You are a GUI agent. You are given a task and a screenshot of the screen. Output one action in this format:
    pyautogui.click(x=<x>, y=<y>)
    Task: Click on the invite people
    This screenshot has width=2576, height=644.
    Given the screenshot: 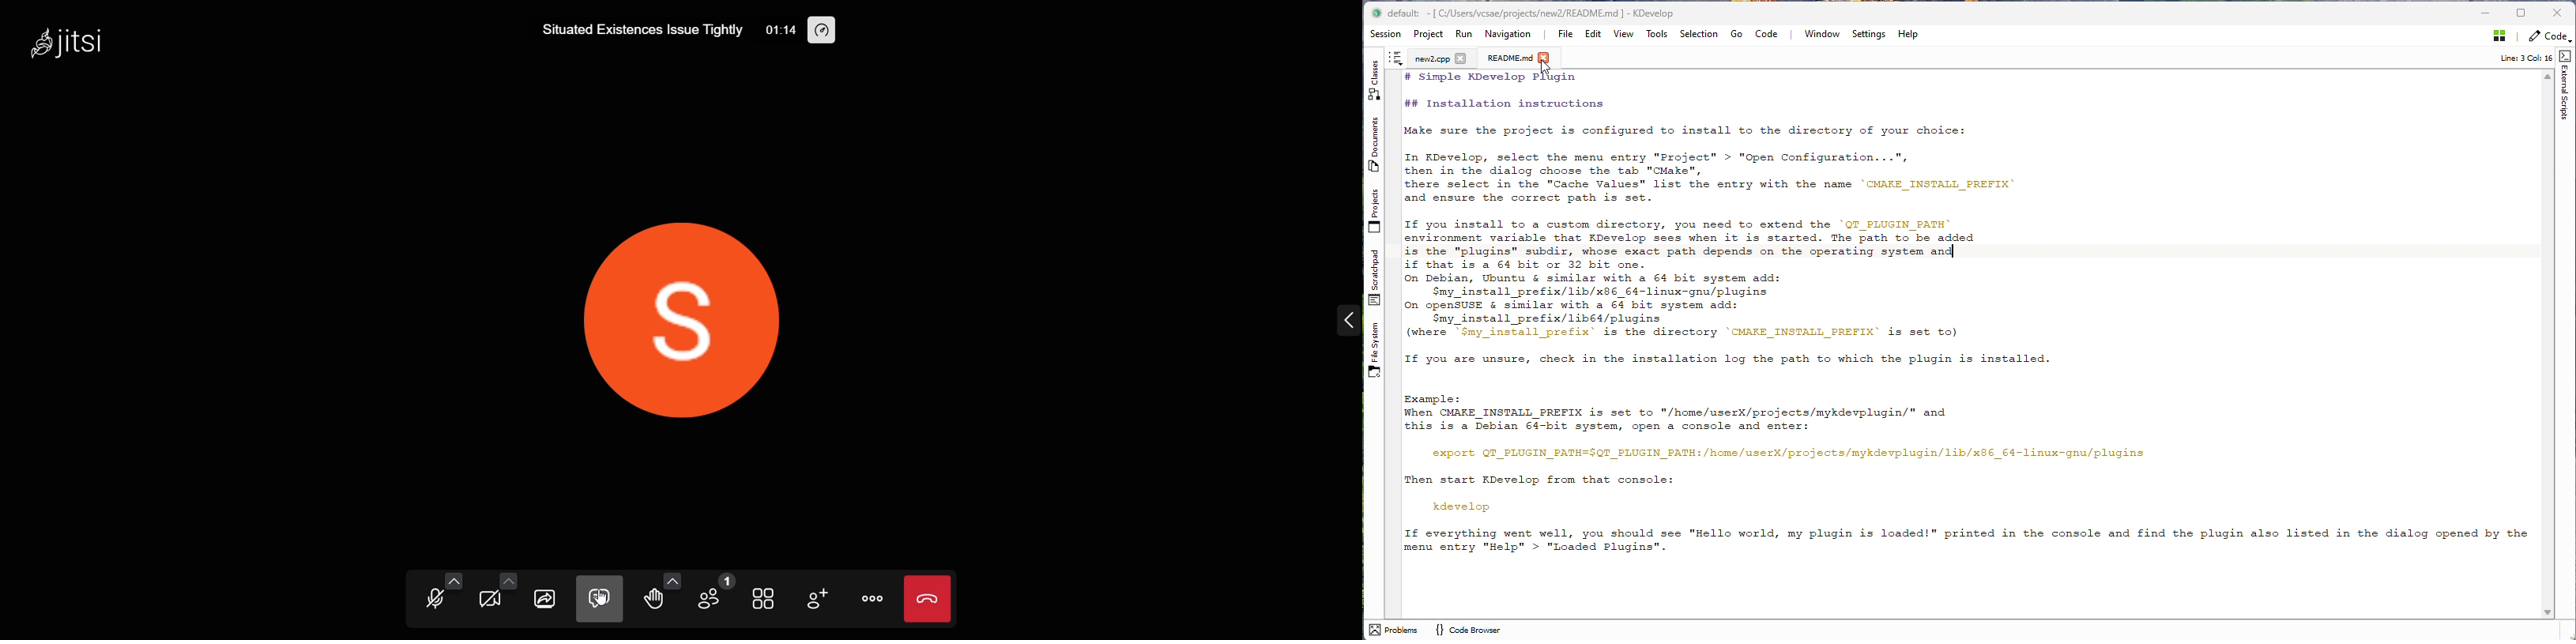 What is the action you would take?
    pyautogui.click(x=818, y=599)
    